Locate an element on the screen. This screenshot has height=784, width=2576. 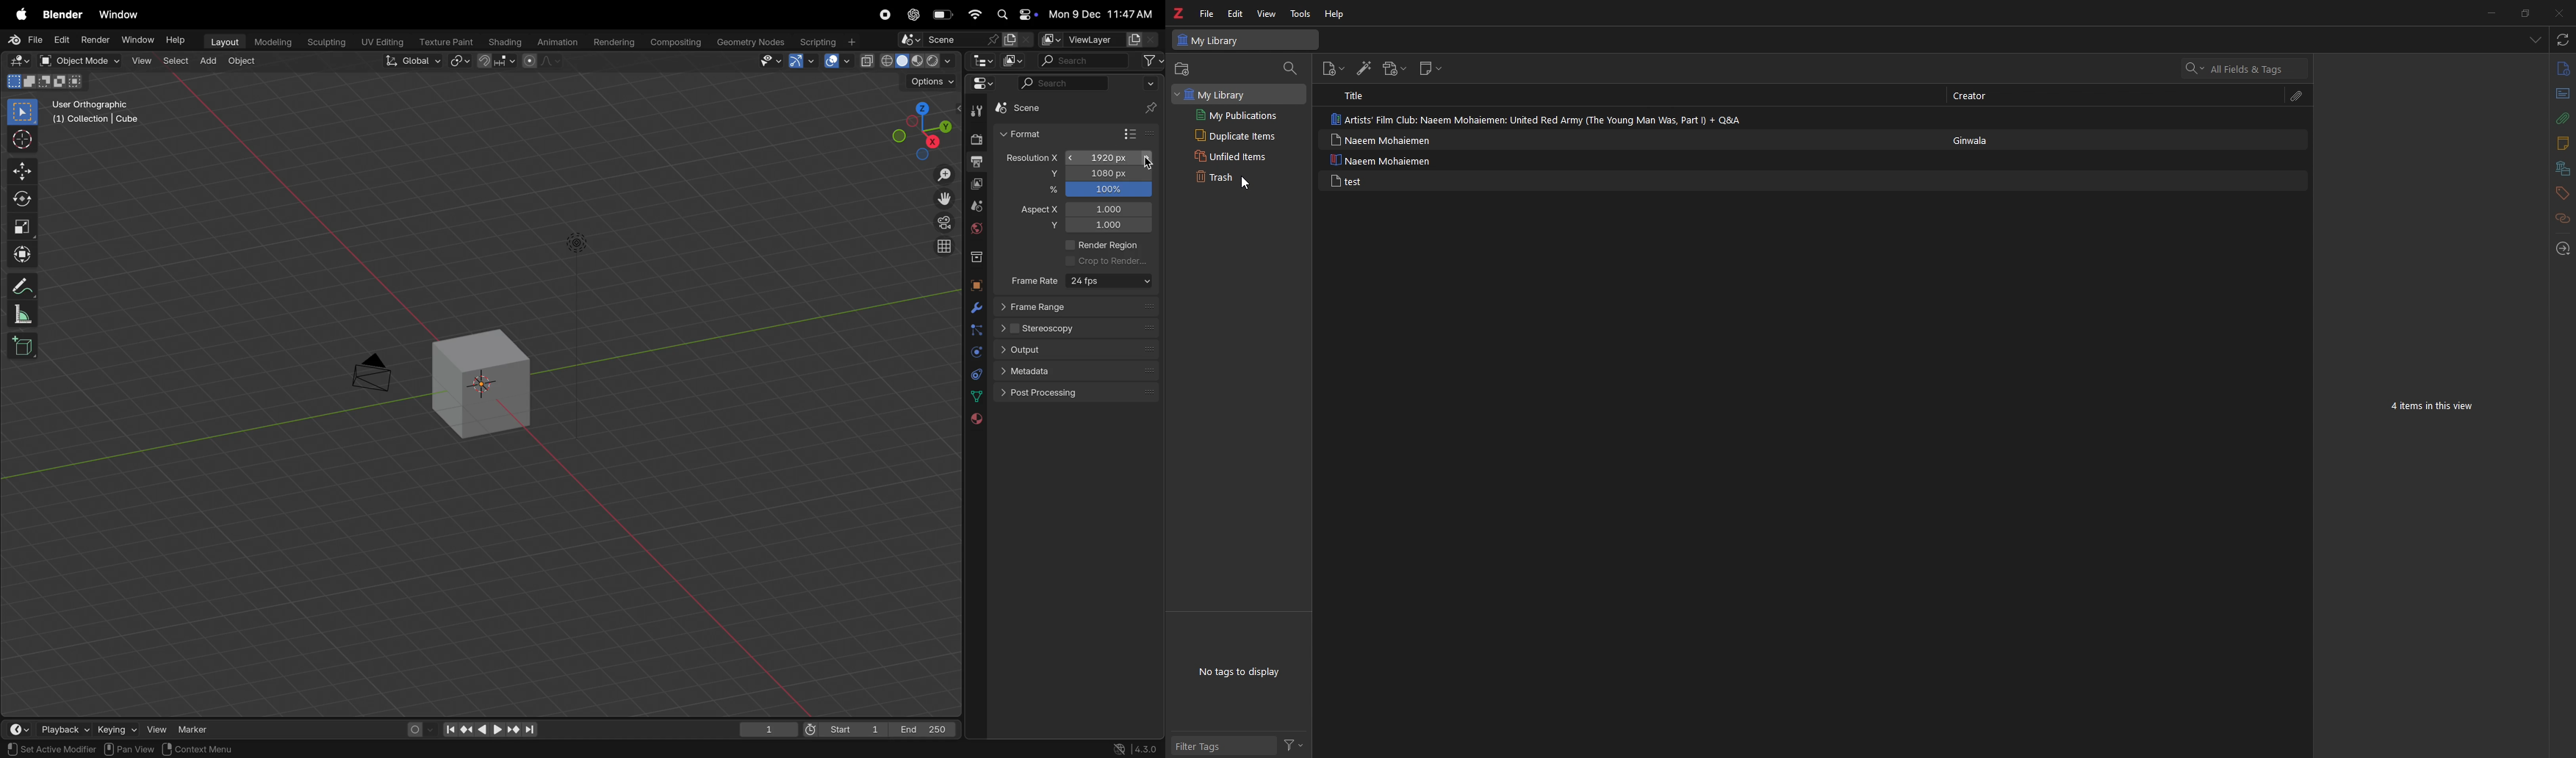
1 is located at coordinates (1112, 226).